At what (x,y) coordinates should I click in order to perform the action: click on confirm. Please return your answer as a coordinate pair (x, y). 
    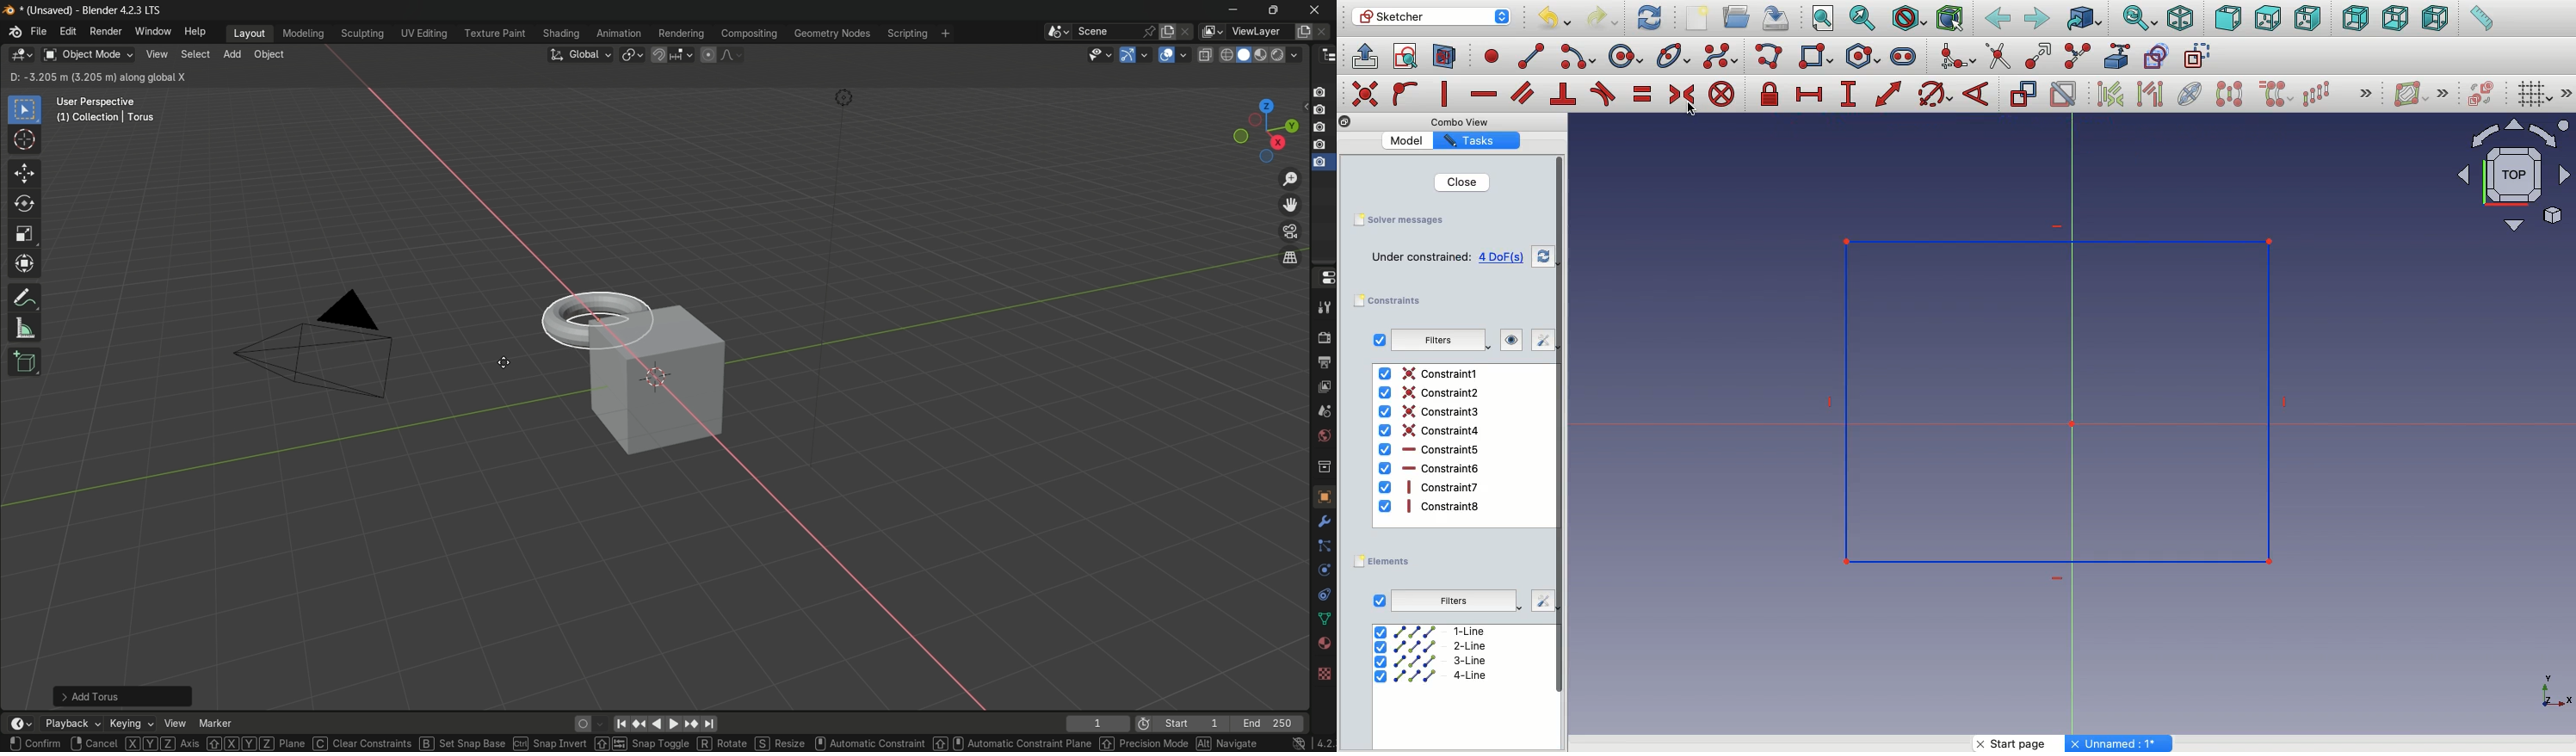
    Looking at the image, I should click on (36, 742).